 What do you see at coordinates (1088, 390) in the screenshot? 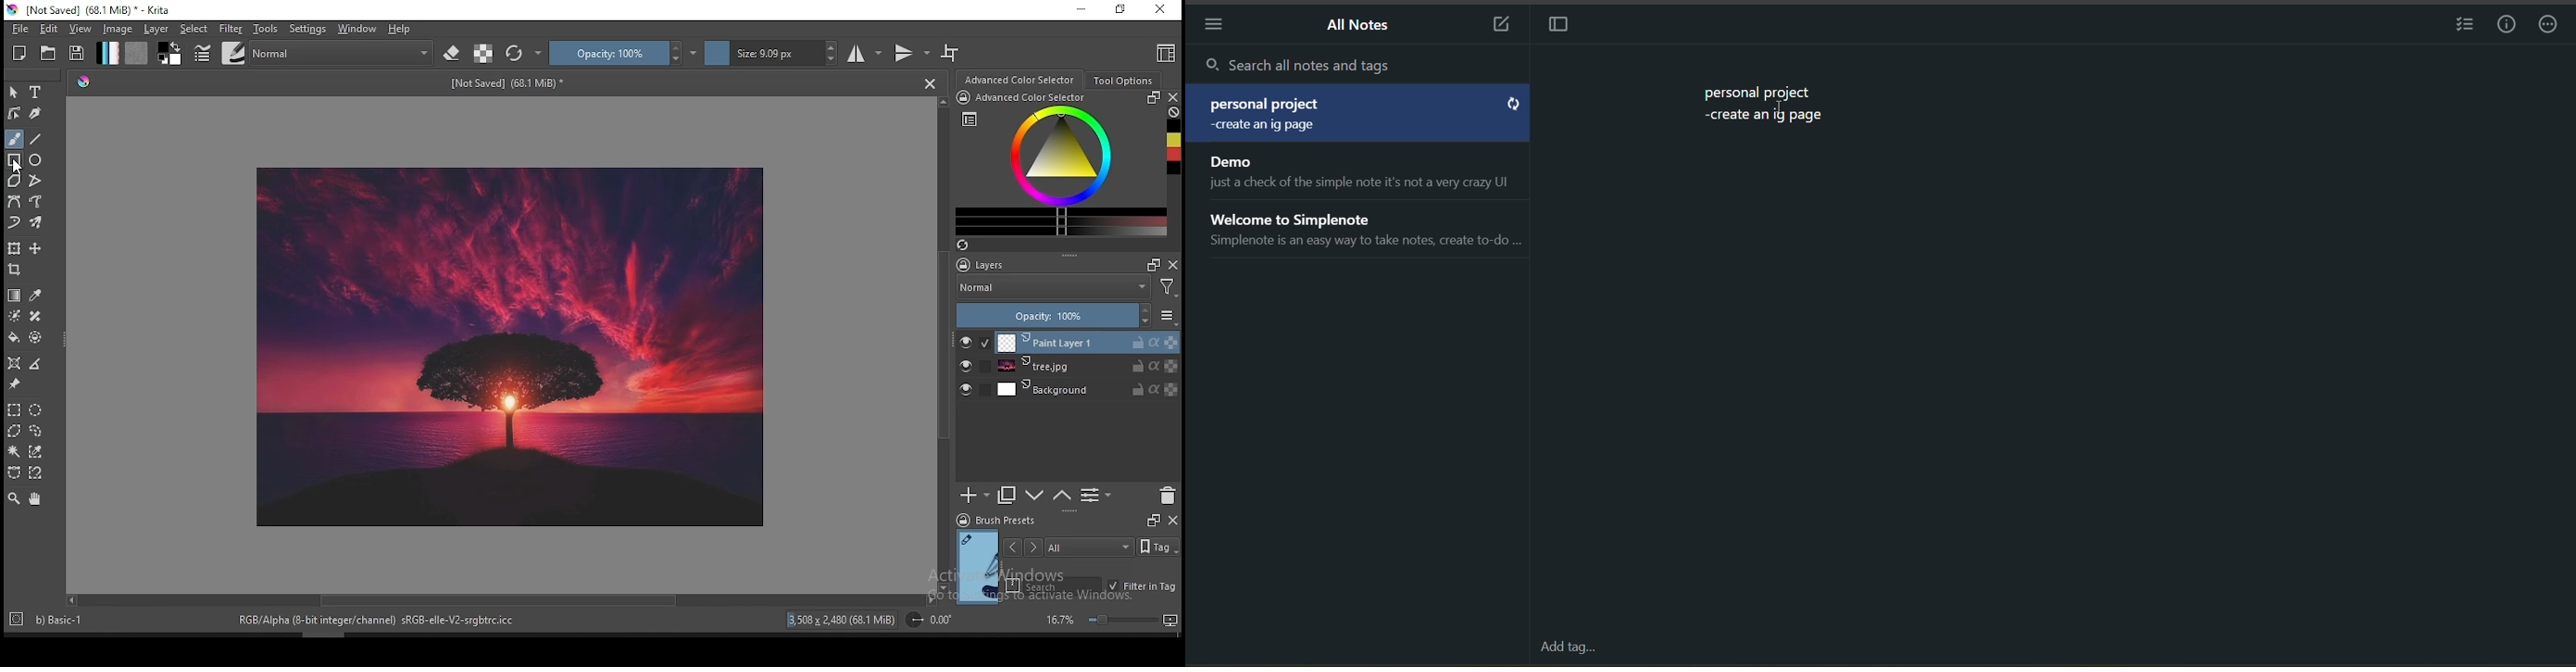
I see `layer` at bounding box center [1088, 390].